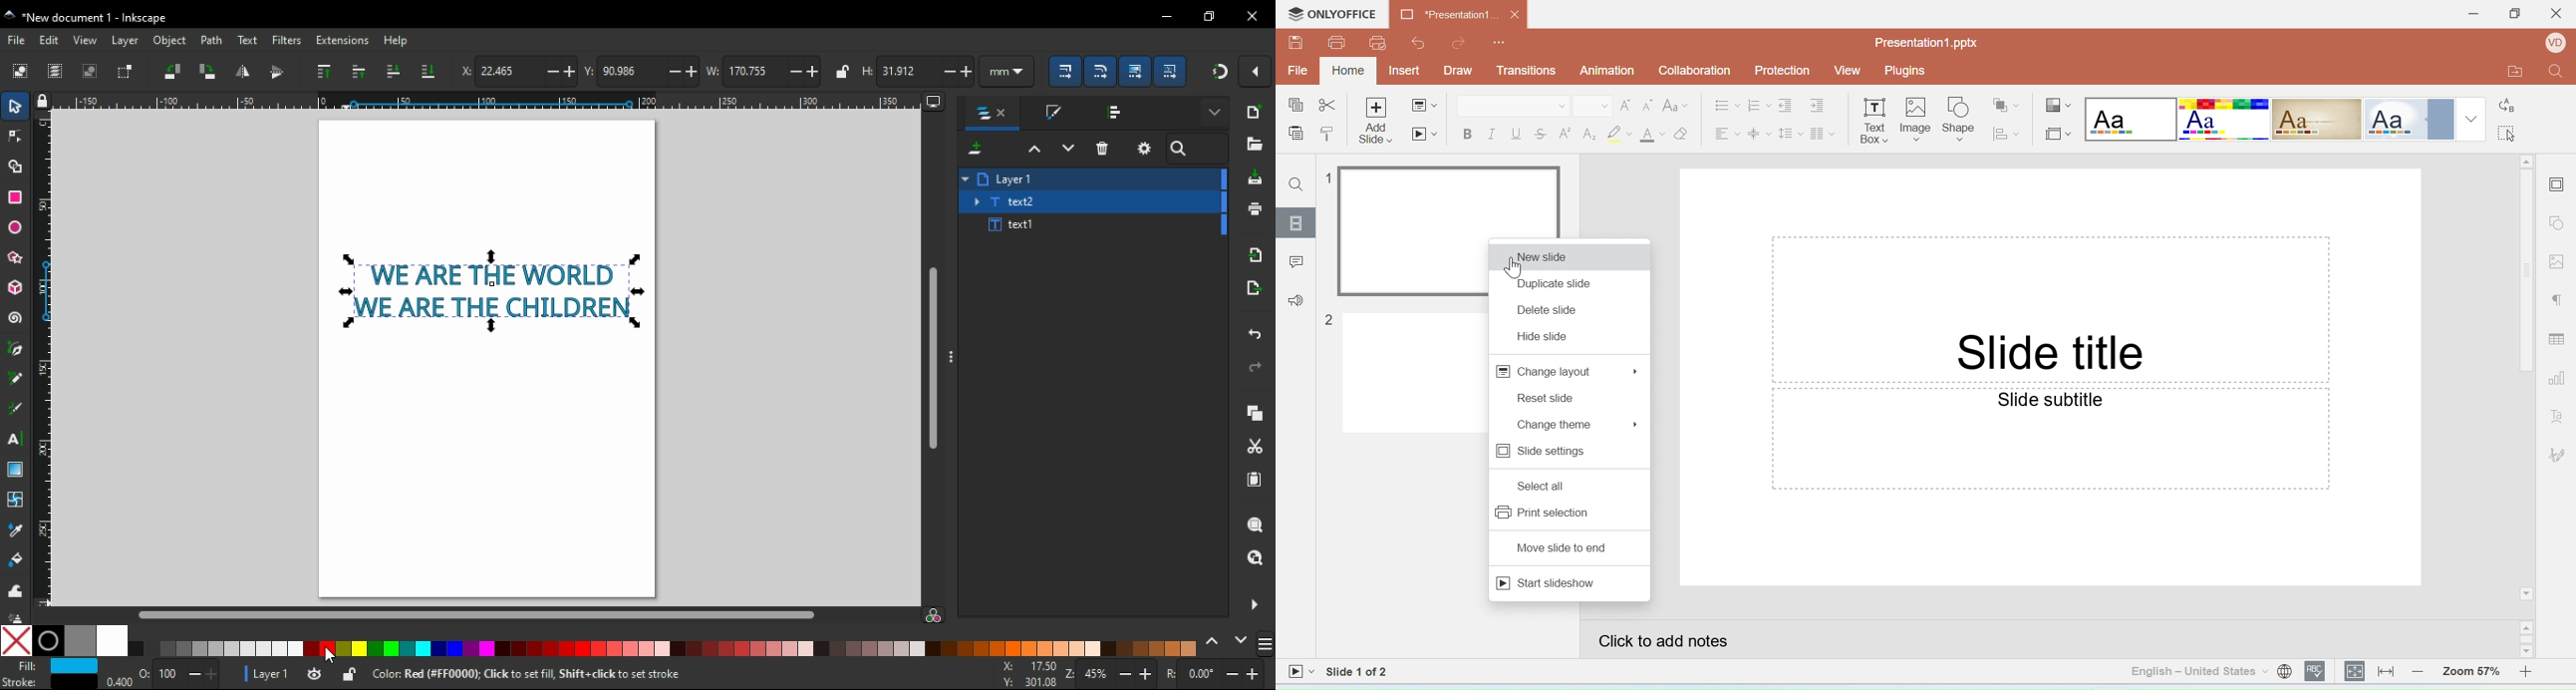 The width and height of the screenshot is (2576, 700). What do you see at coordinates (2529, 640) in the screenshot?
I see `Scroll bar` at bounding box center [2529, 640].